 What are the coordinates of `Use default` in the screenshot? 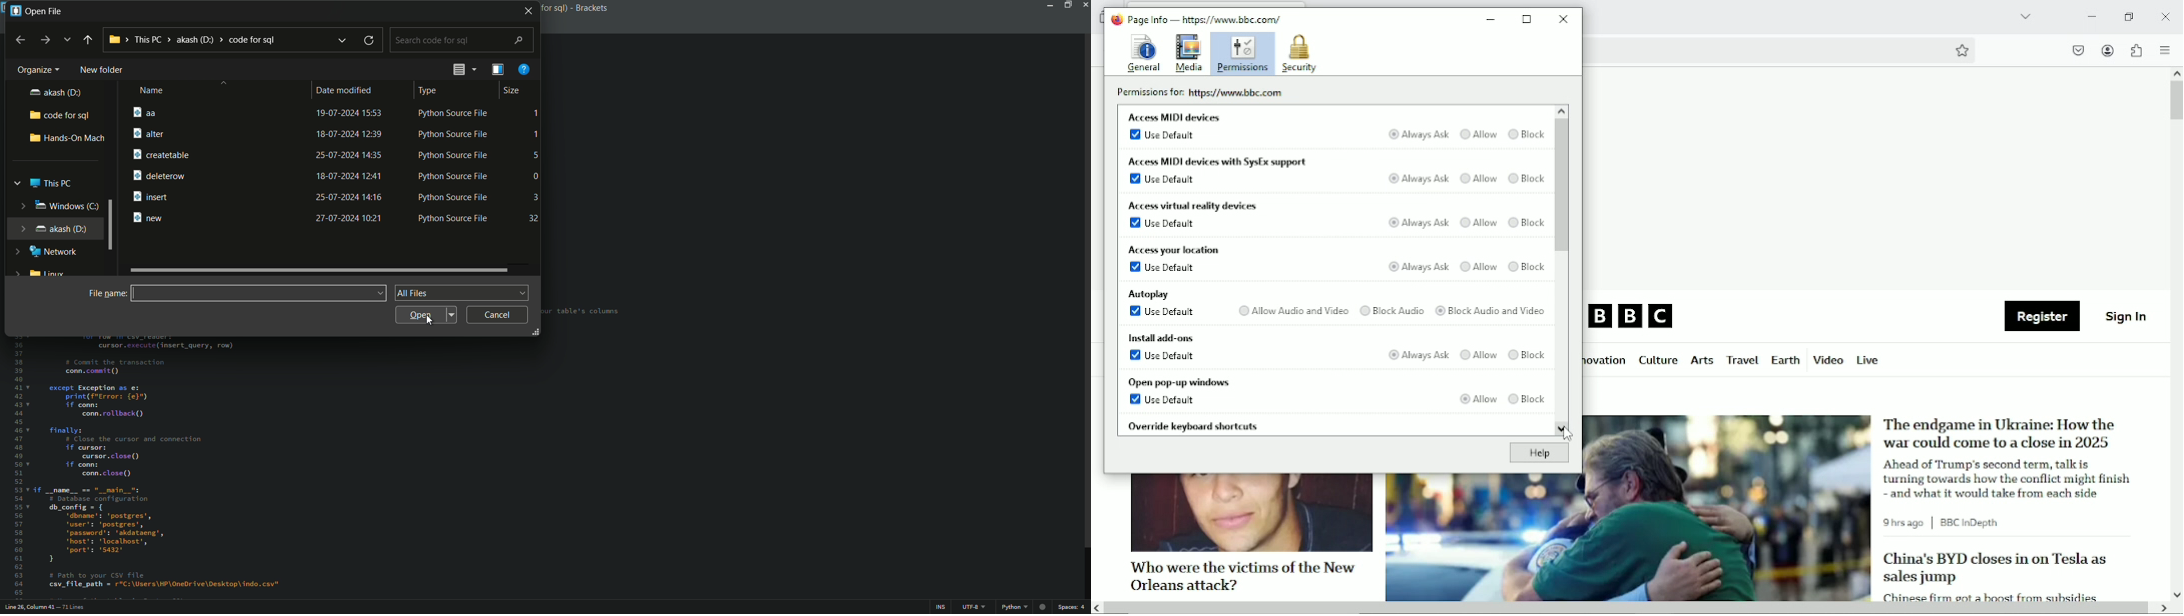 It's located at (1165, 179).